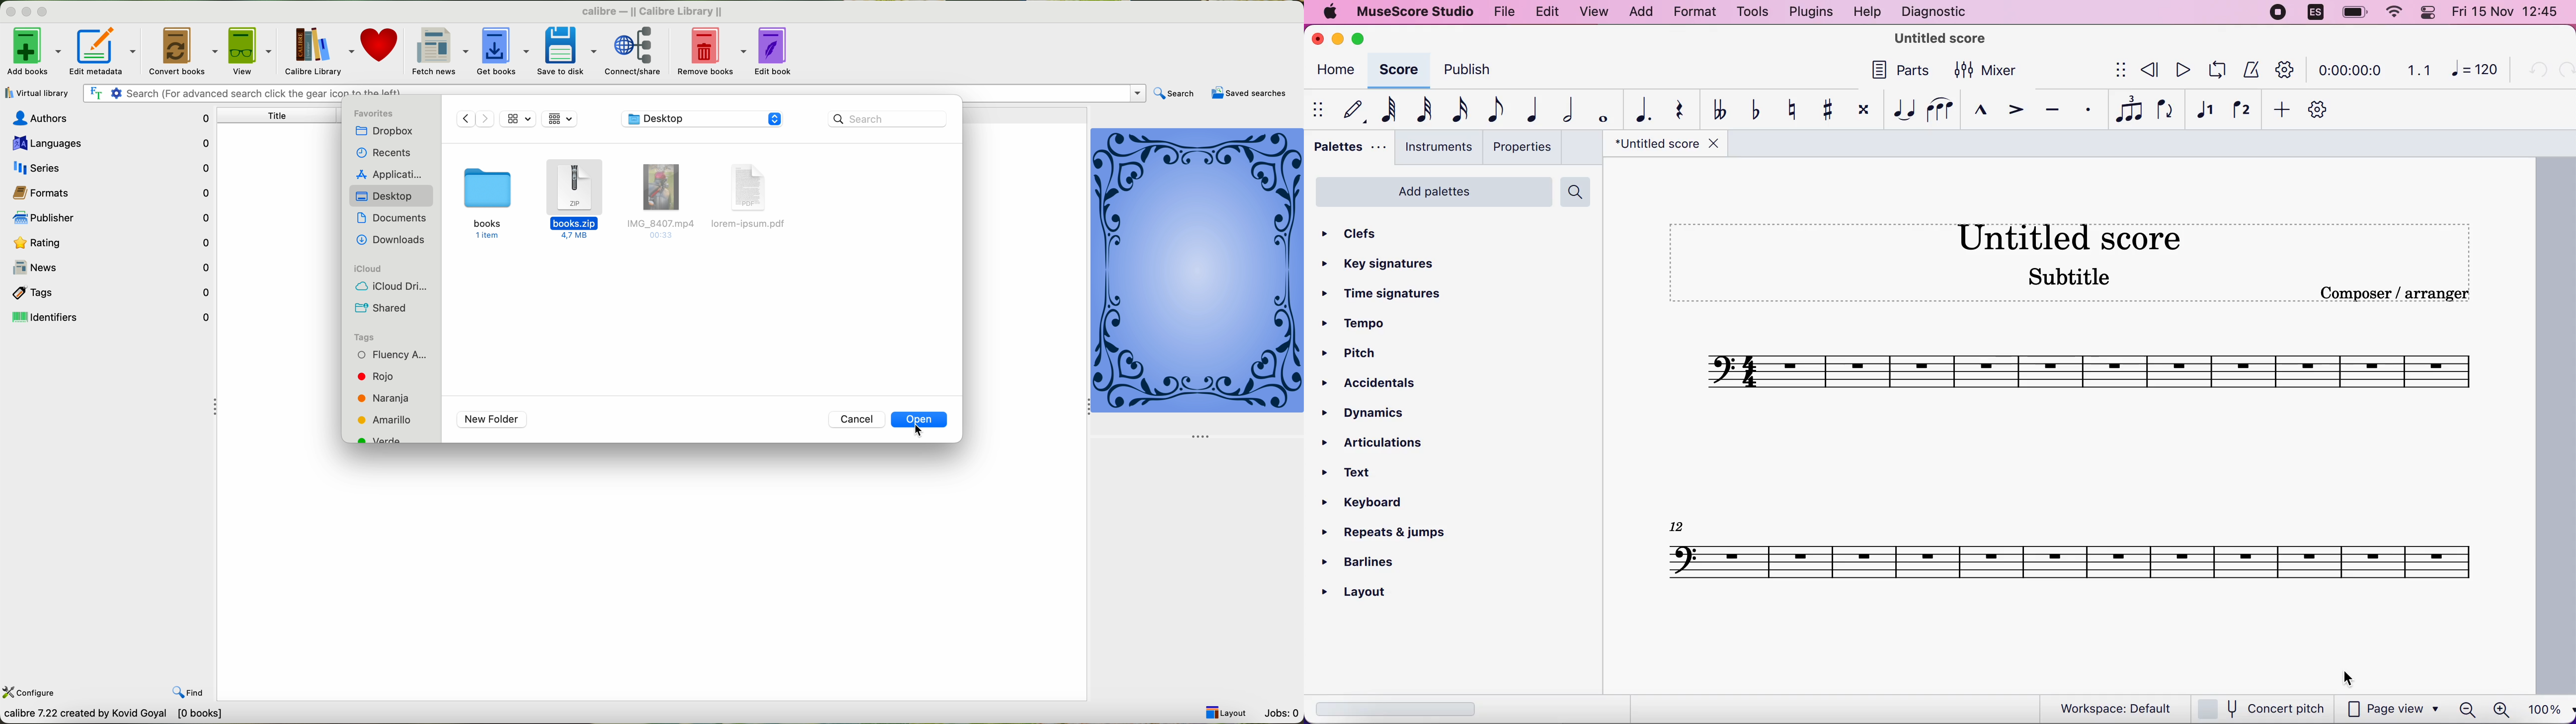 This screenshot has height=728, width=2576. Describe the element at coordinates (2263, 708) in the screenshot. I see `concert pitch` at that location.